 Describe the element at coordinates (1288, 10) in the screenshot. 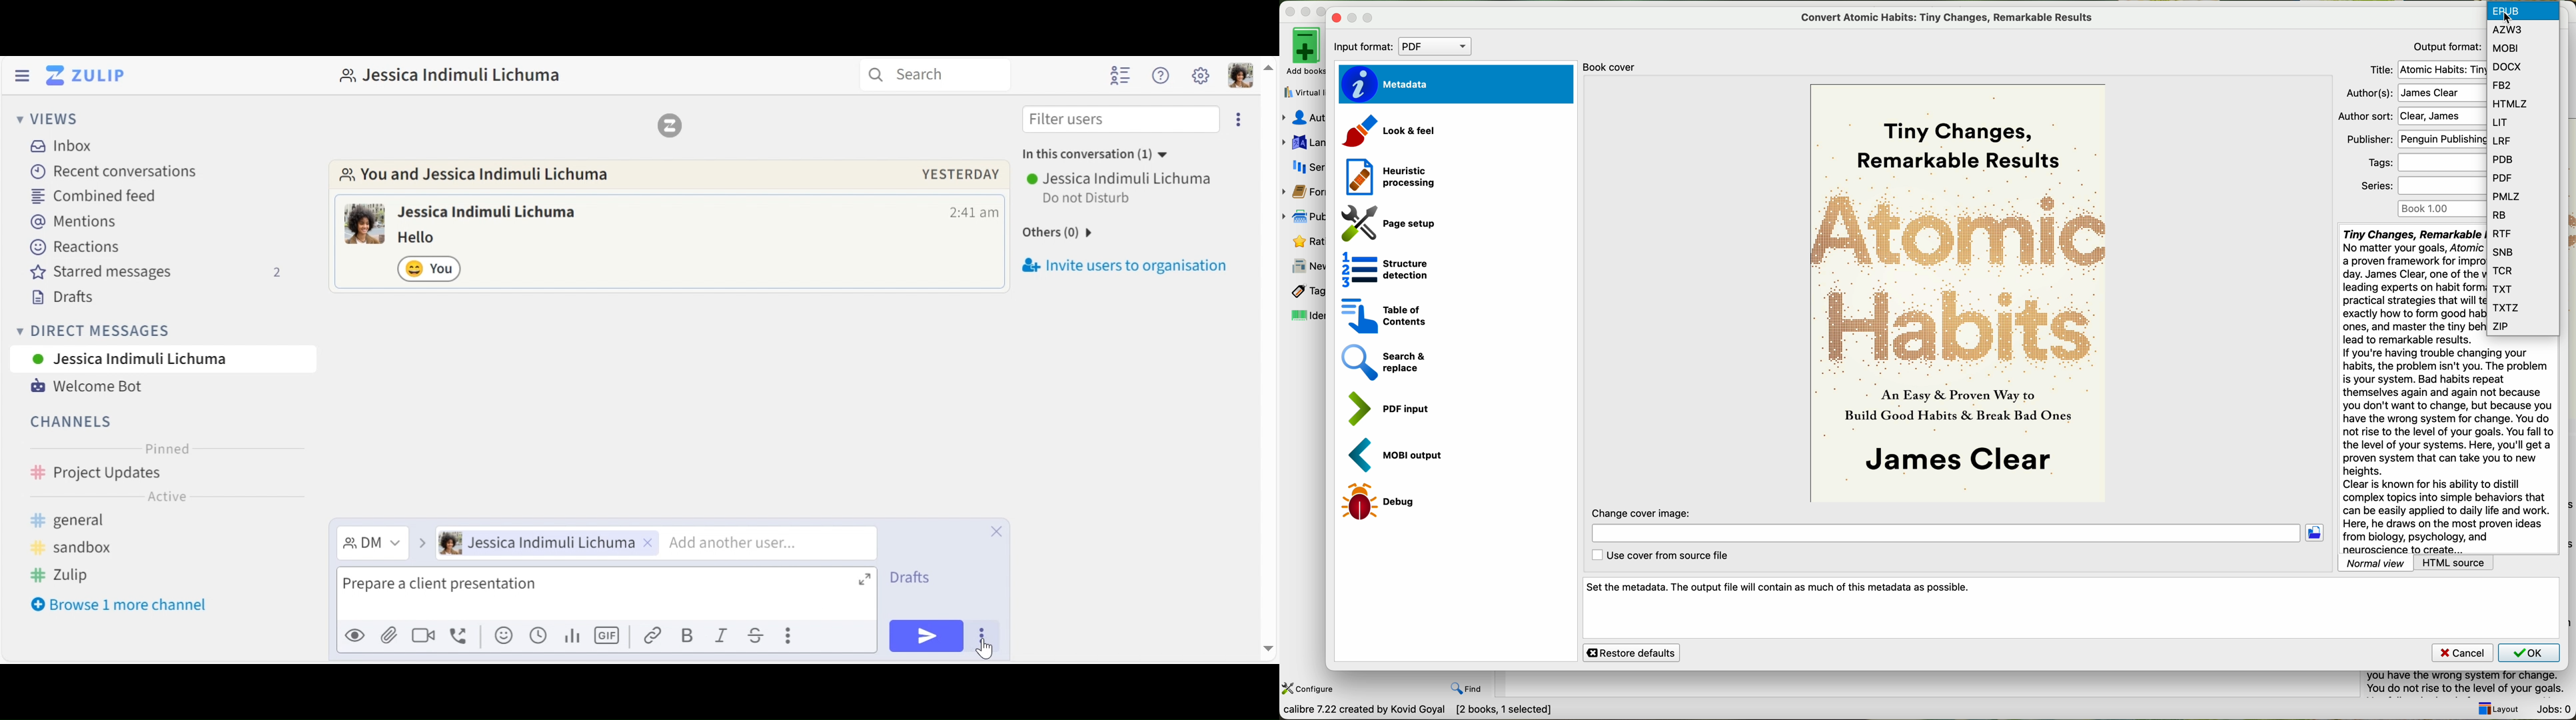

I see `close program` at that location.